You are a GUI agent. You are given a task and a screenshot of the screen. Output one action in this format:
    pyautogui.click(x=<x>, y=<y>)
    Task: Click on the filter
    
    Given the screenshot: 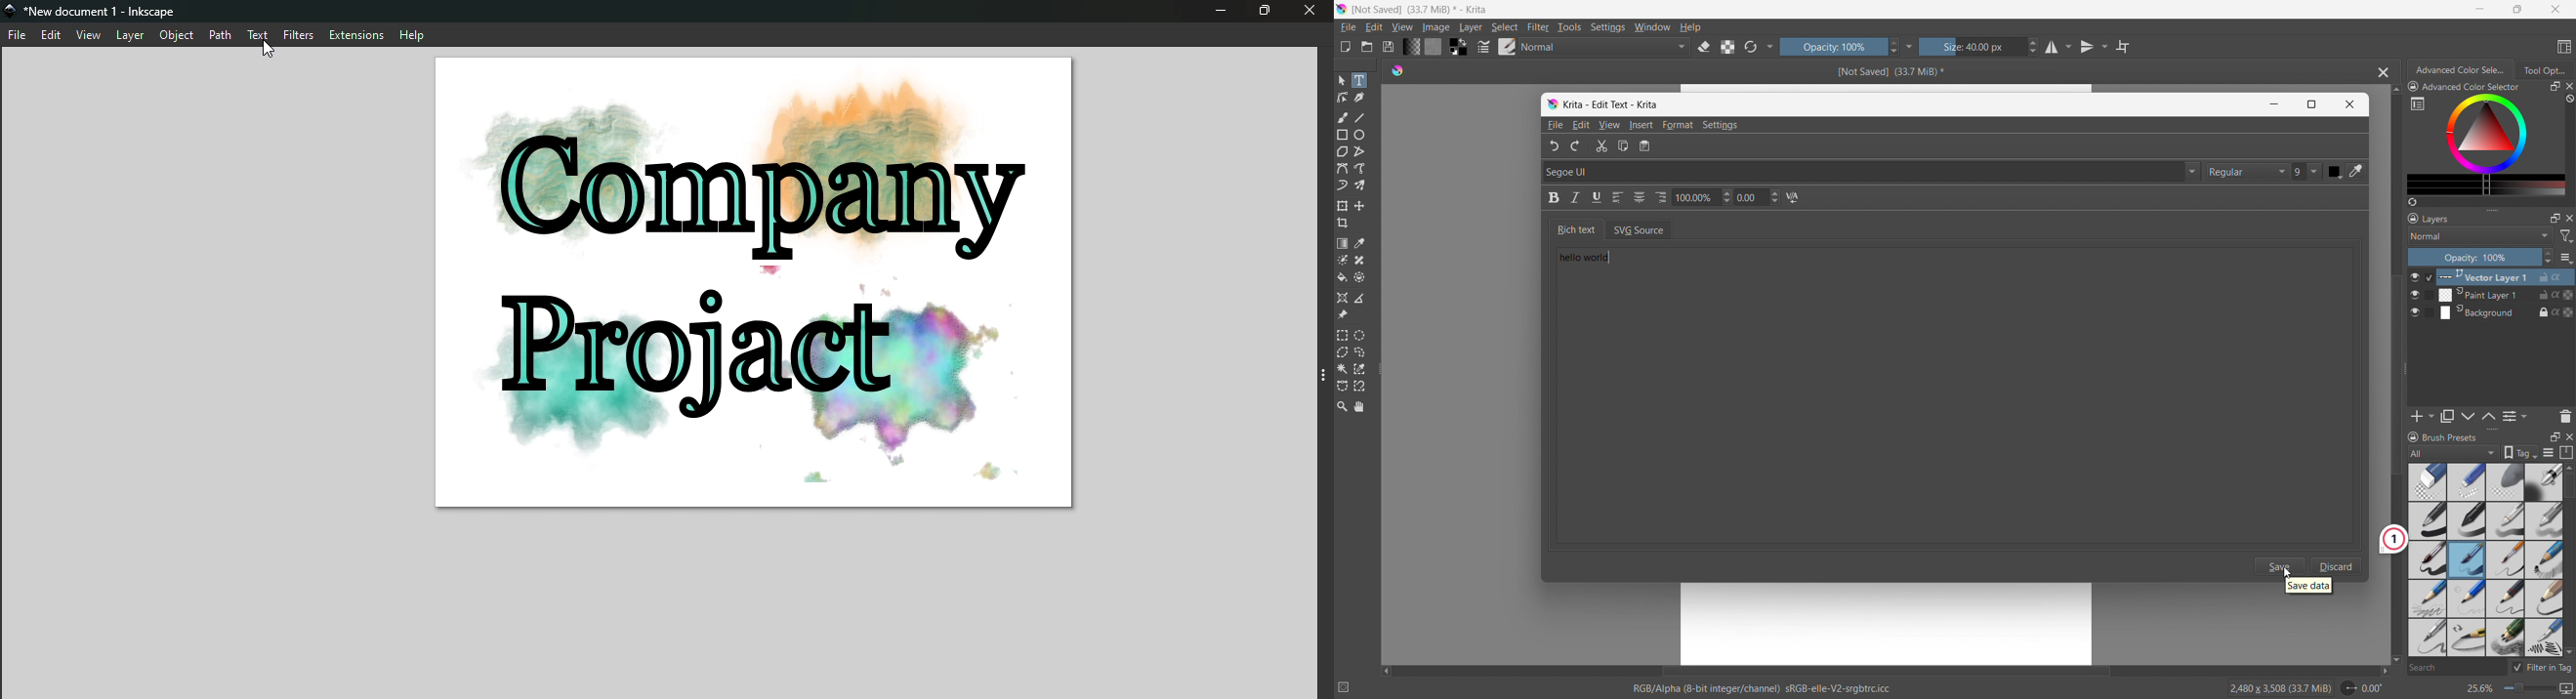 What is the action you would take?
    pyautogui.click(x=1538, y=27)
    